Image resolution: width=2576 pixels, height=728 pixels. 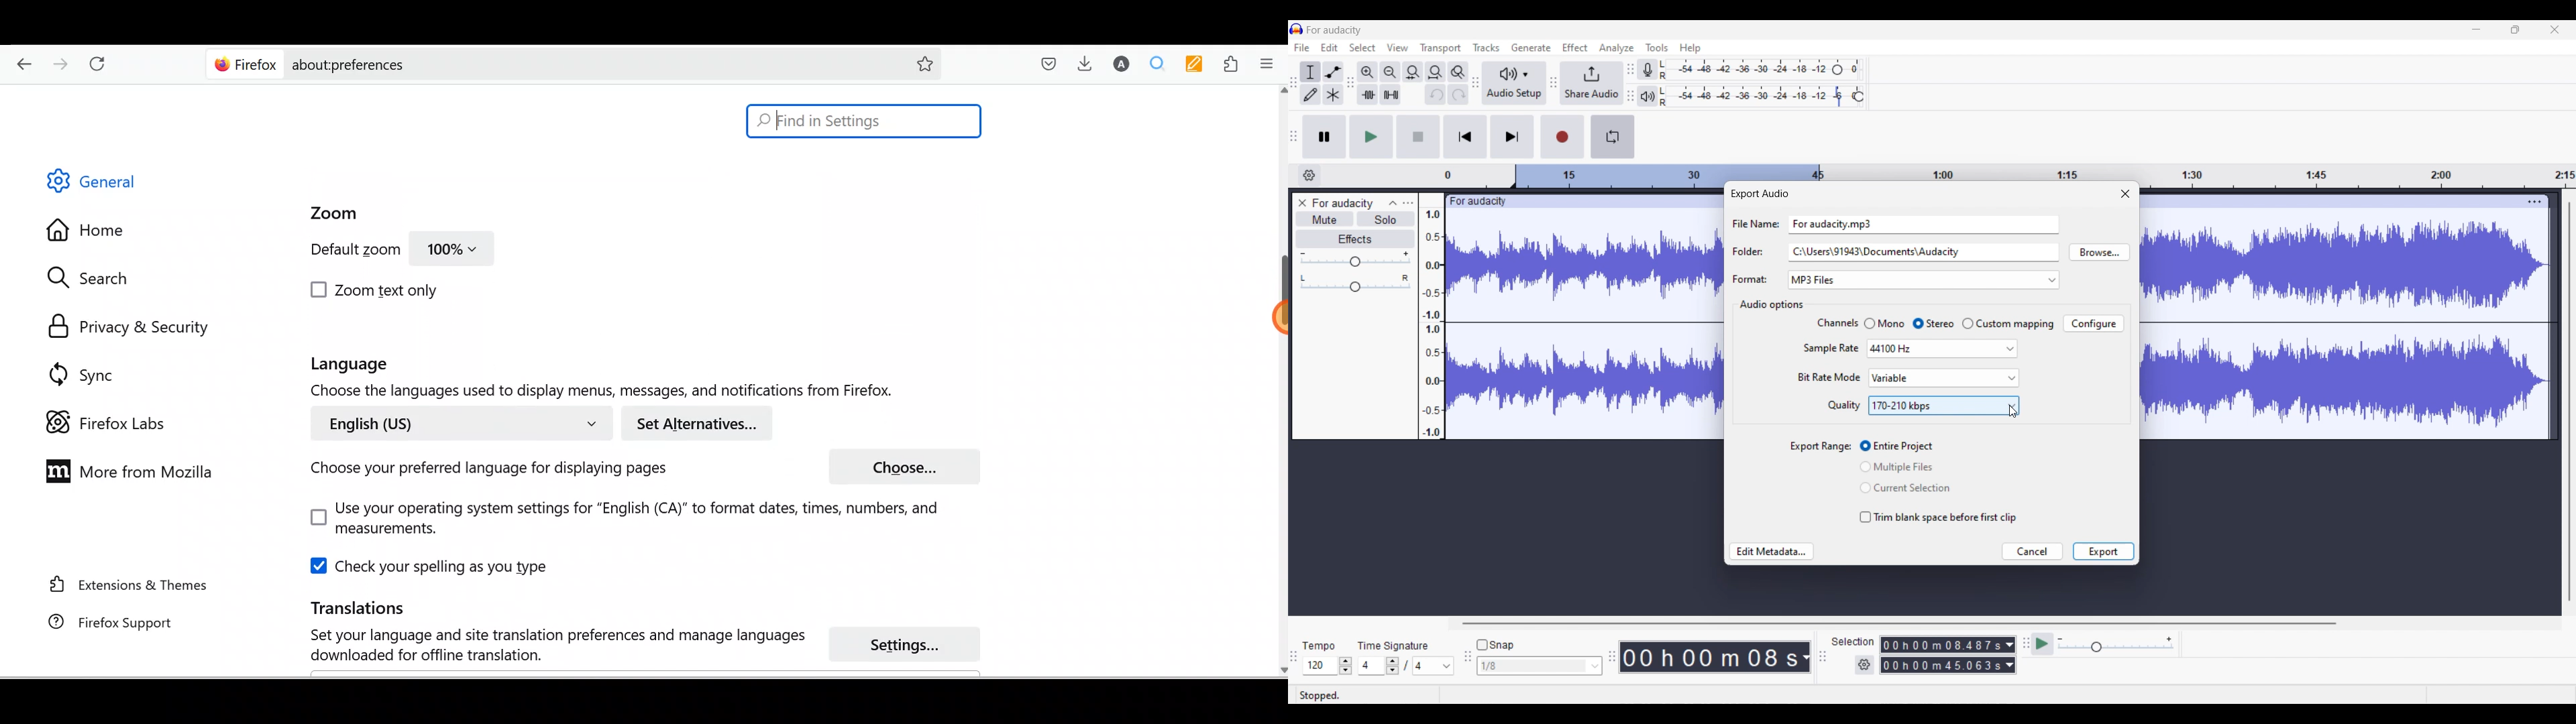 What do you see at coordinates (95, 278) in the screenshot?
I see `Search` at bounding box center [95, 278].